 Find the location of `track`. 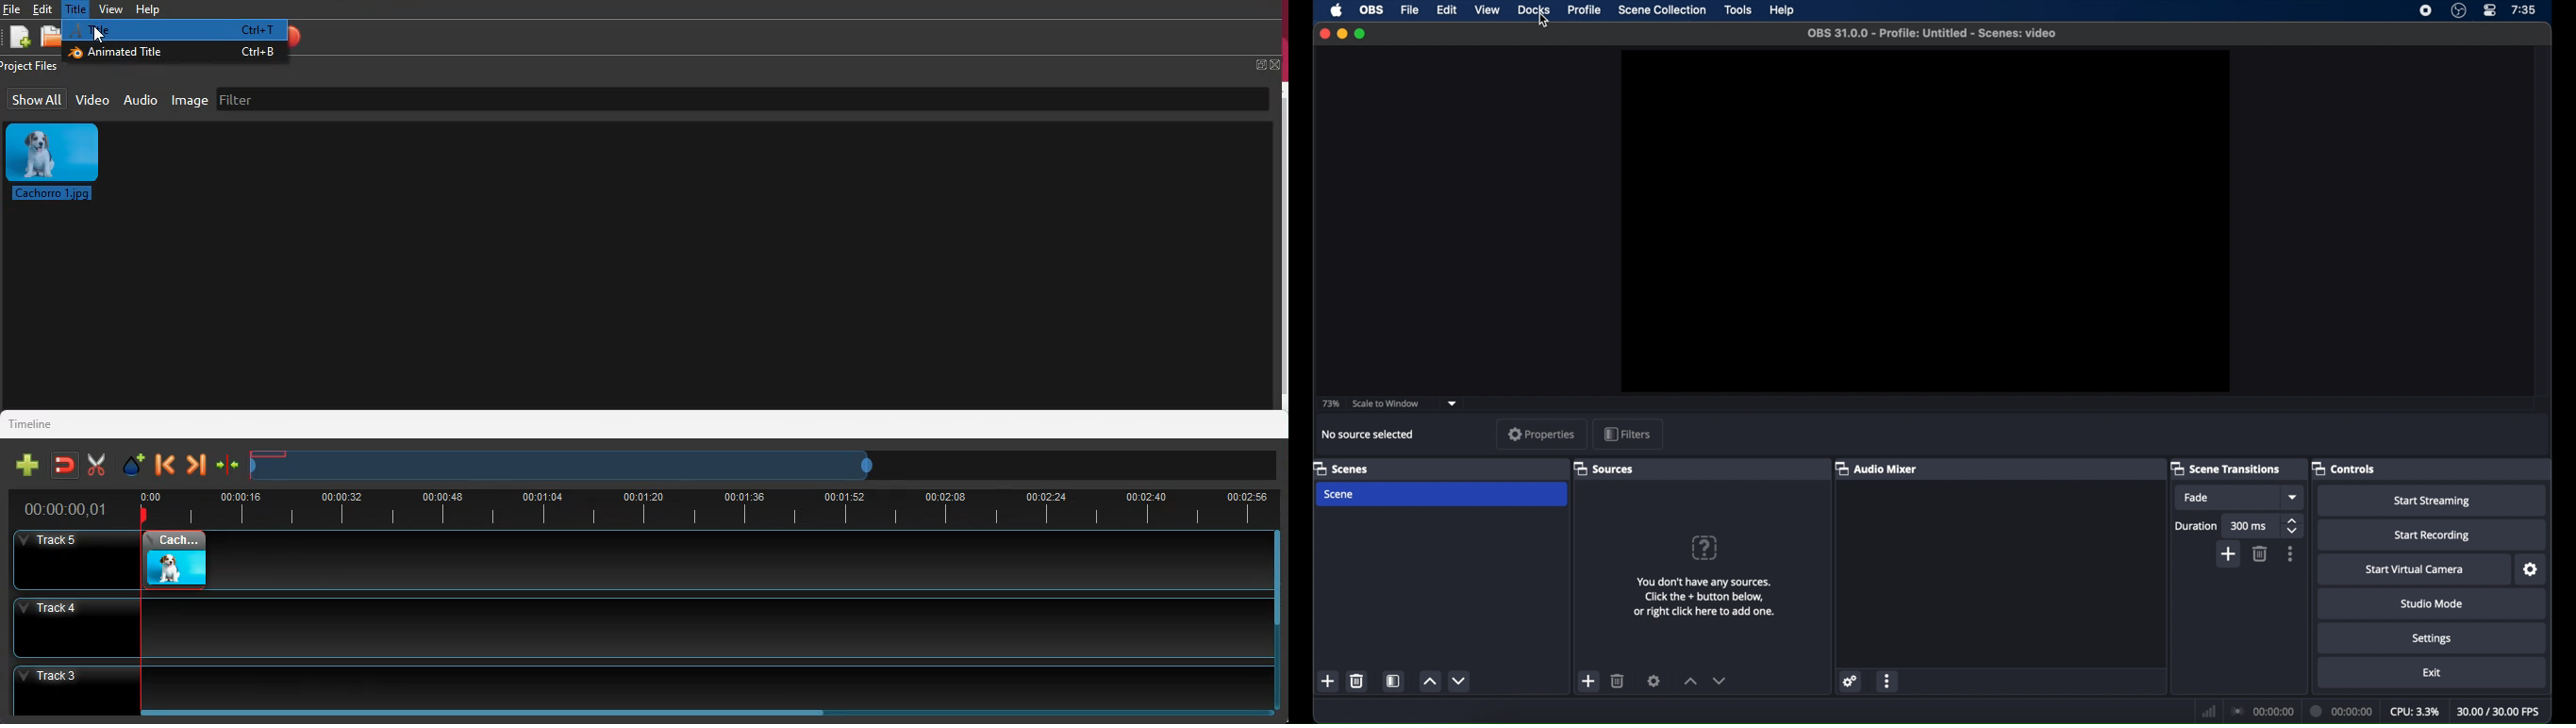

track is located at coordinates (740, 561).